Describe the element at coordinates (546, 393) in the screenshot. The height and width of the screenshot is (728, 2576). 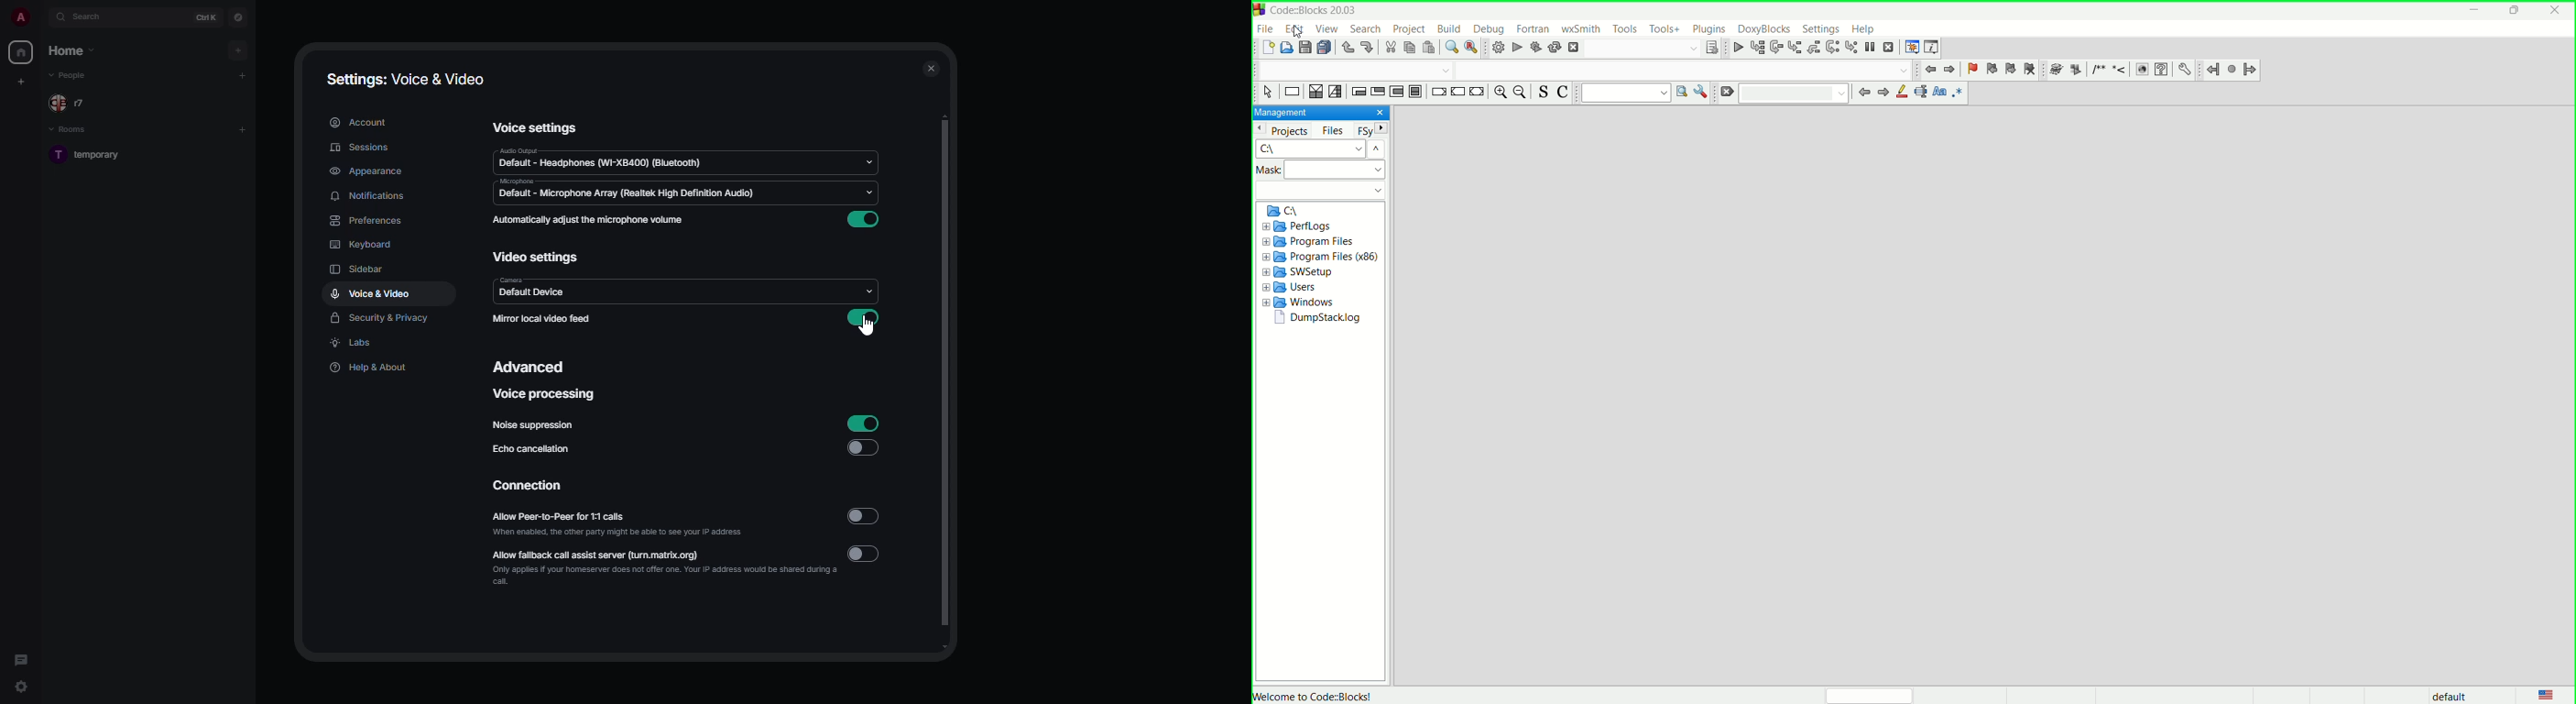
I see `voice processing` at that location.